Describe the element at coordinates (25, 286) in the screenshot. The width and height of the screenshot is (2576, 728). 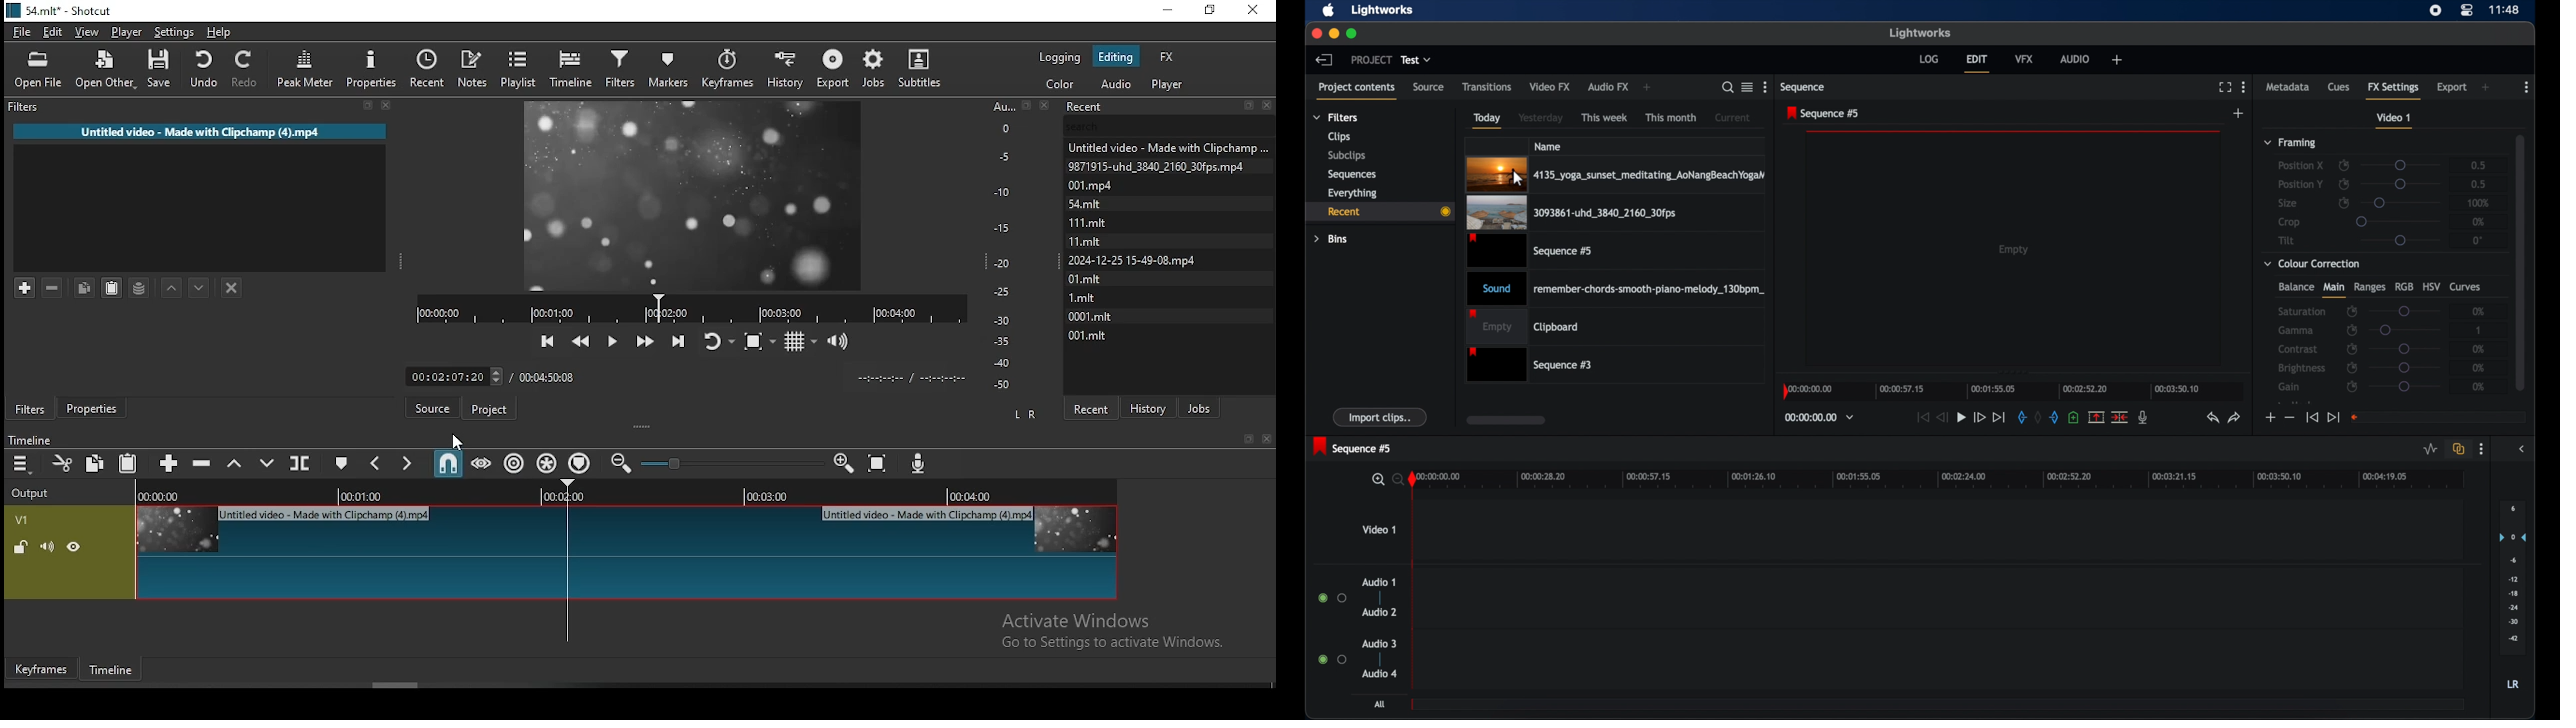
I see `add filter` at that location.